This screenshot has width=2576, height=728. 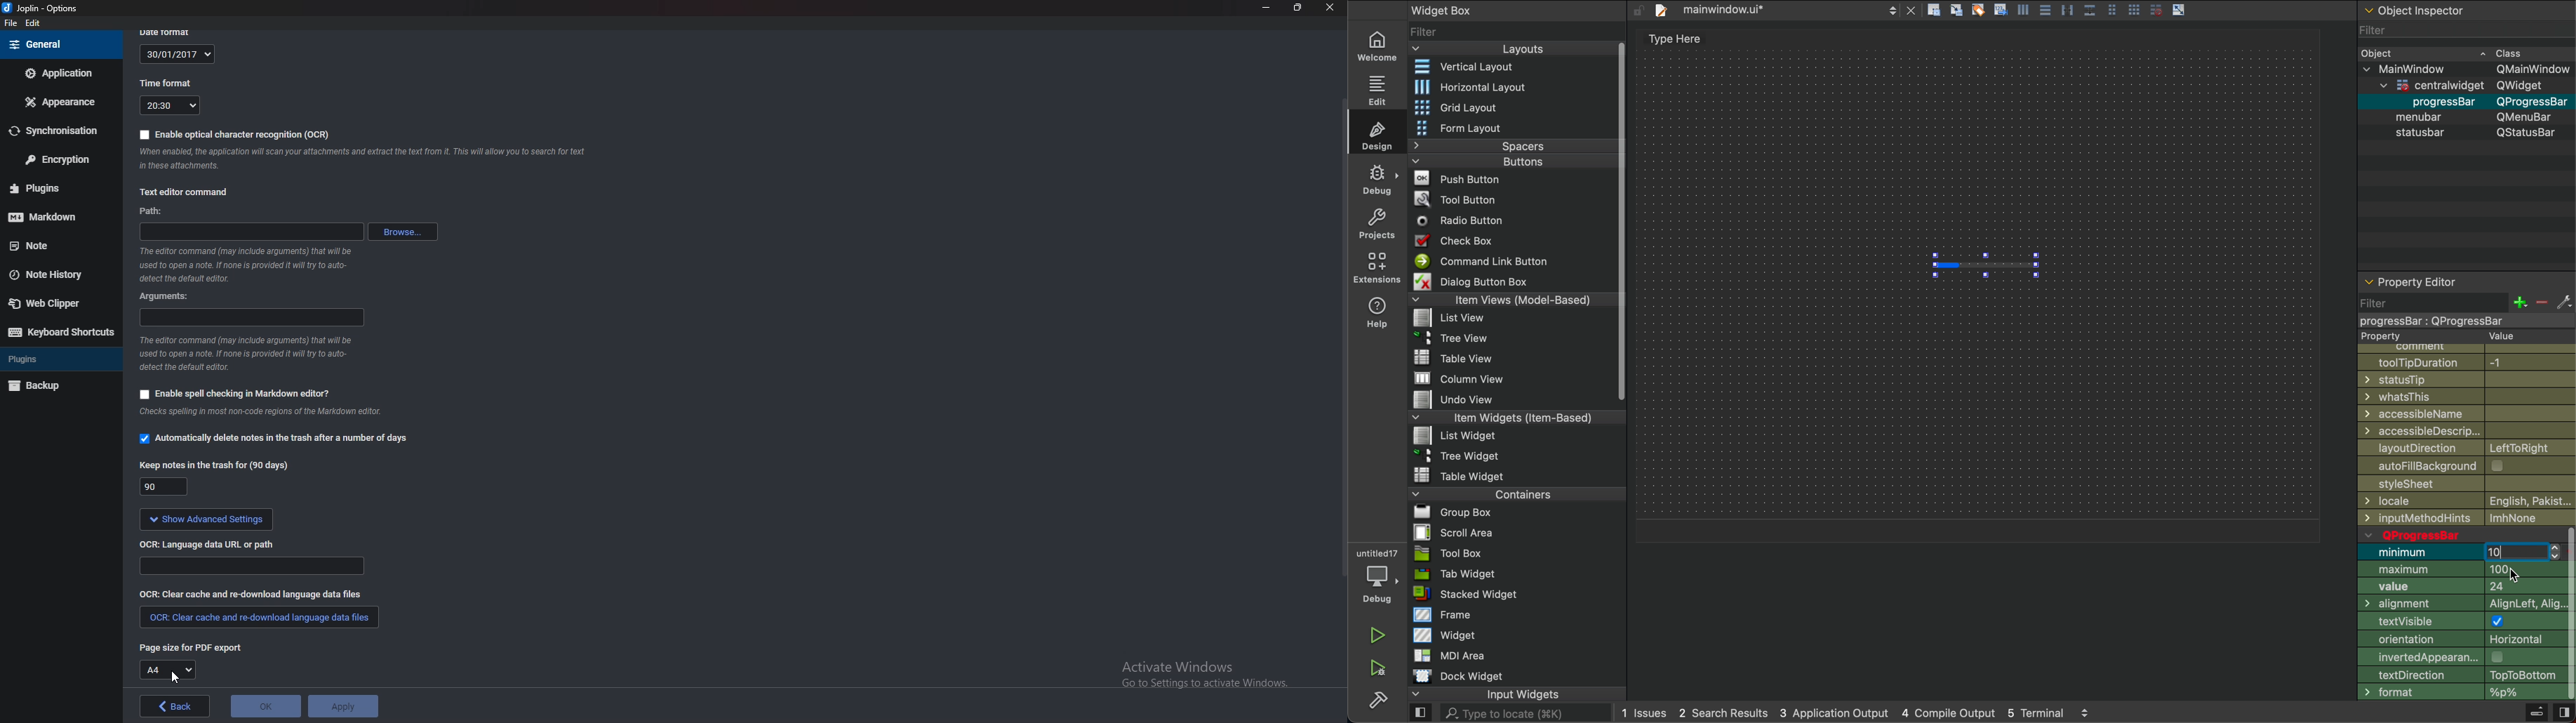 I want to click on back, so click(x=174, y=706).